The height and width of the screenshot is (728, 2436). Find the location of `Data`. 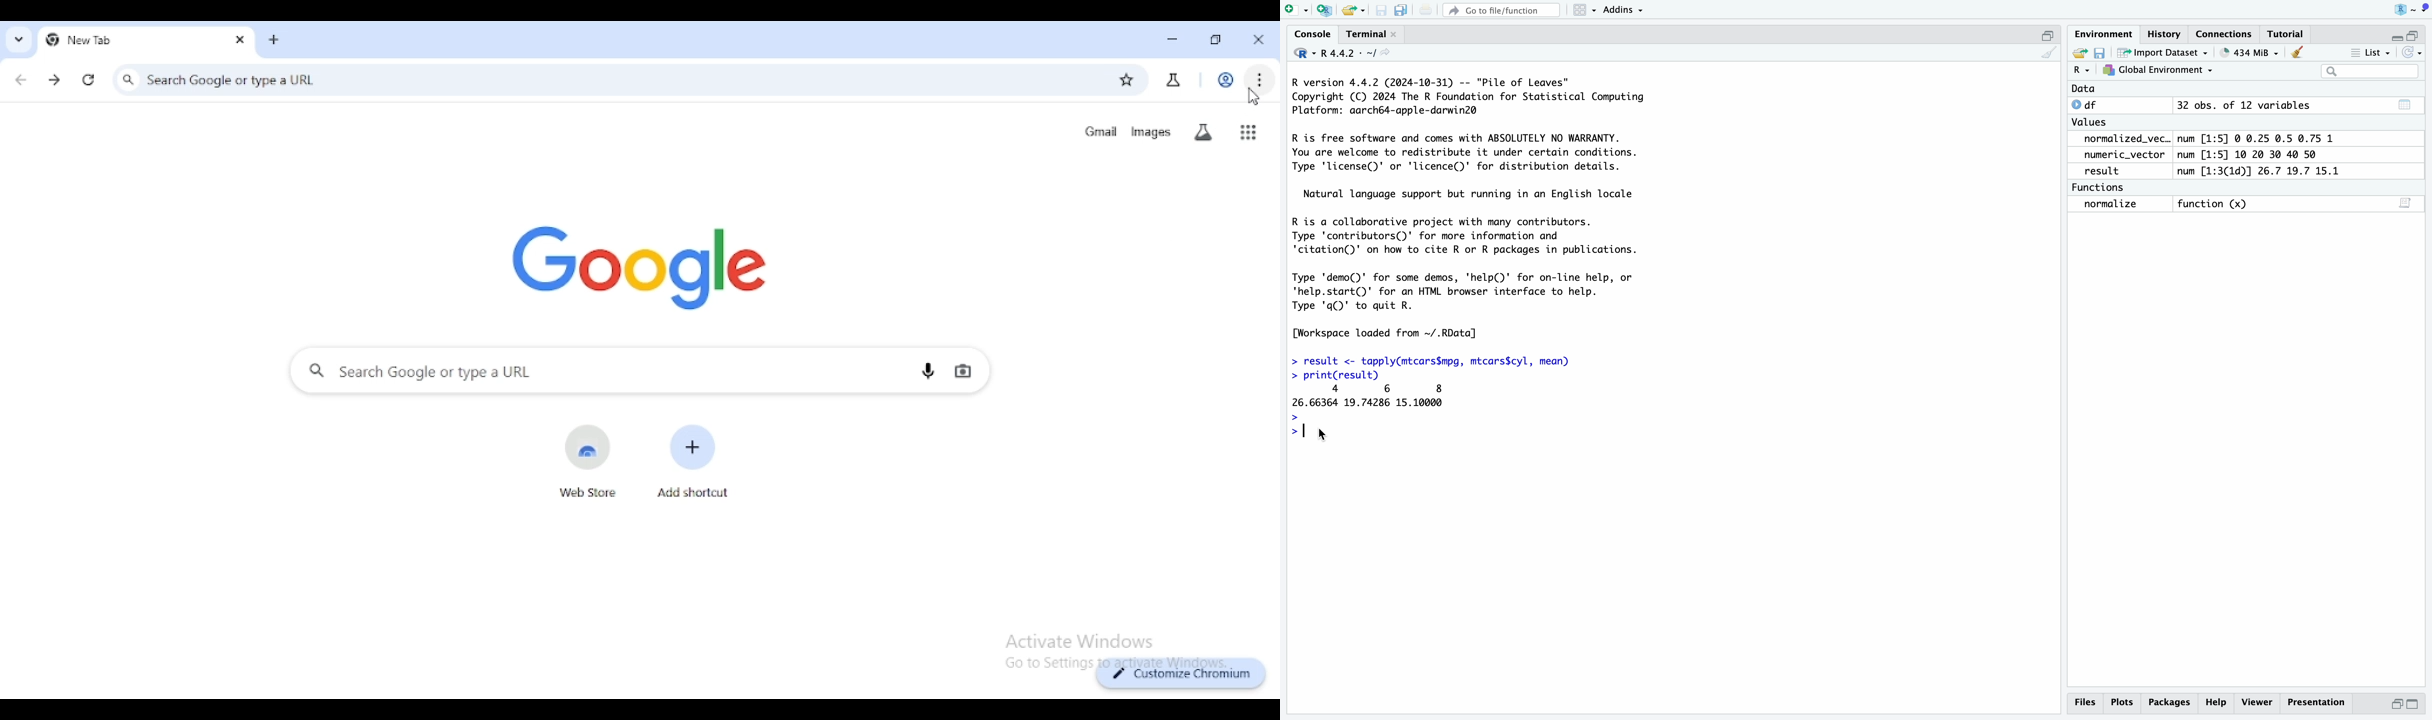

Data is located at coordinates (2086, 90).